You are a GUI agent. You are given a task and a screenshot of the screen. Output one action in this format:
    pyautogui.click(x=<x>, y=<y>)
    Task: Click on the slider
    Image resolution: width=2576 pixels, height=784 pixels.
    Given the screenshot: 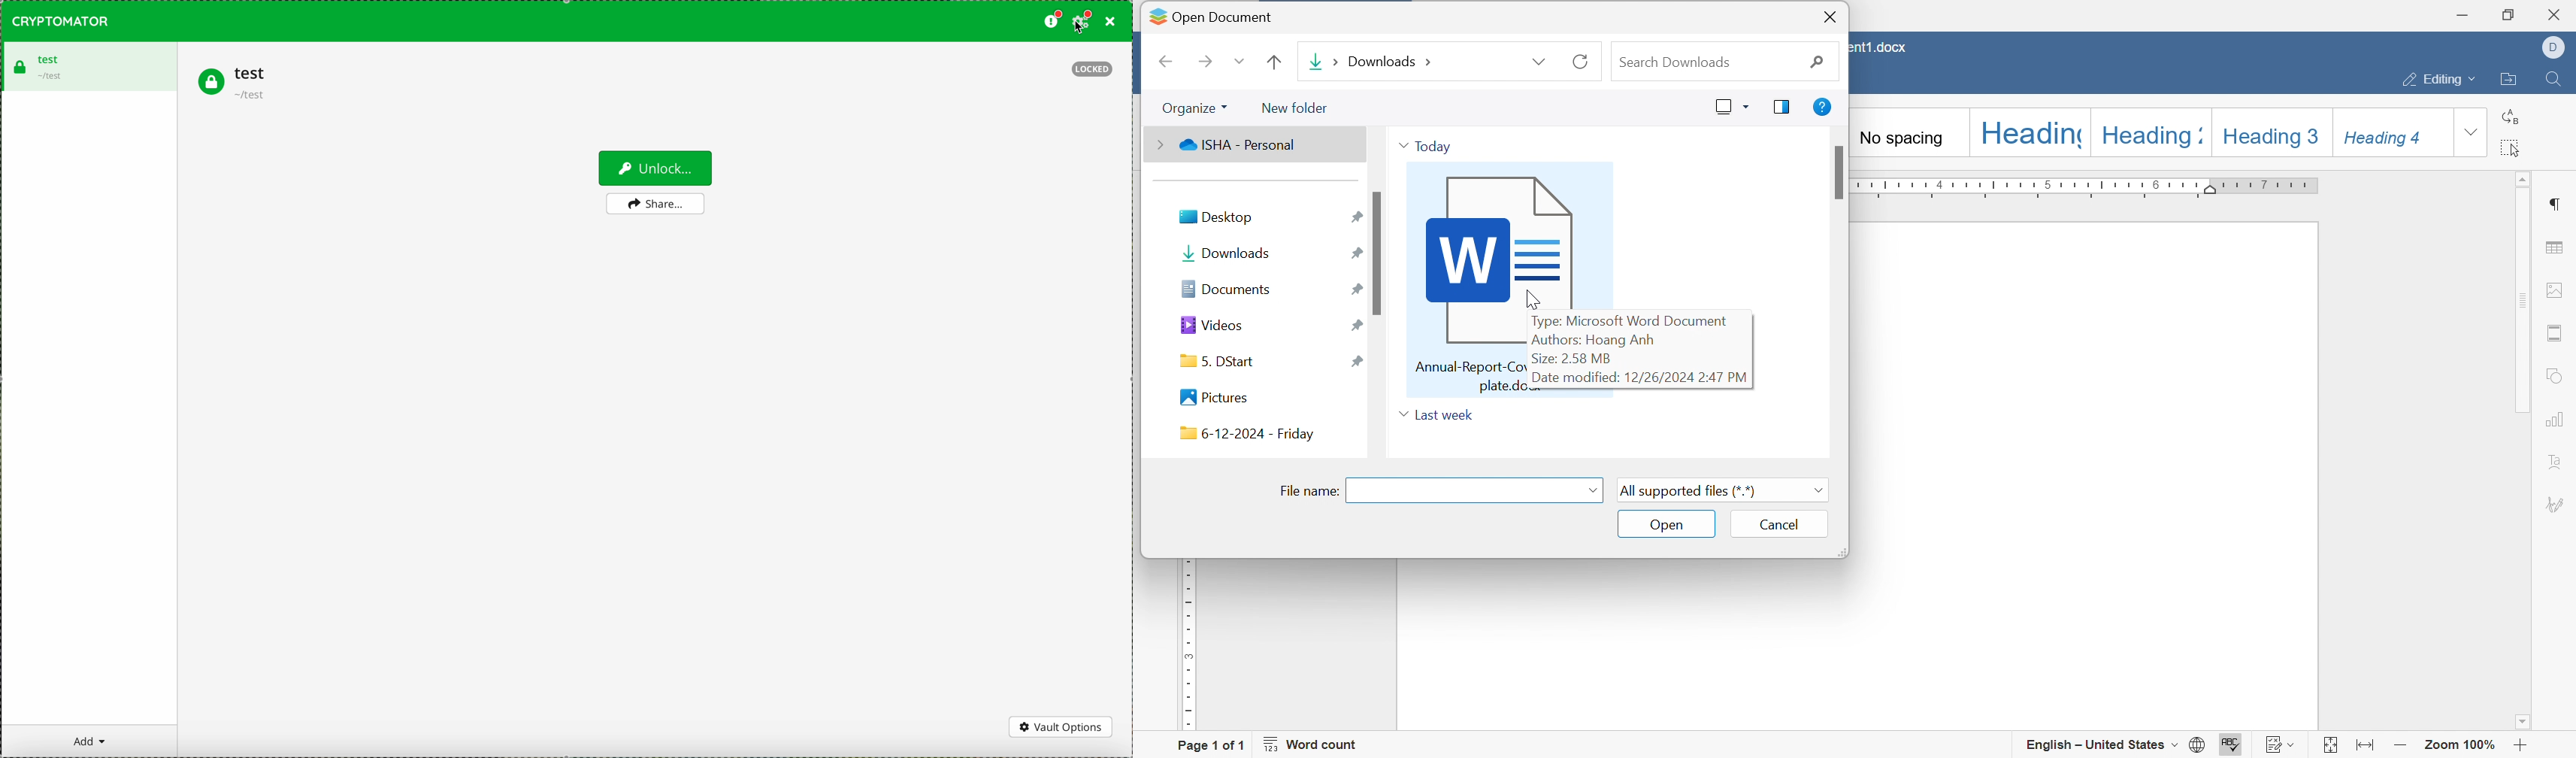 What is the action you would take?
    pyautogui.click(x=1836, y=174)
    